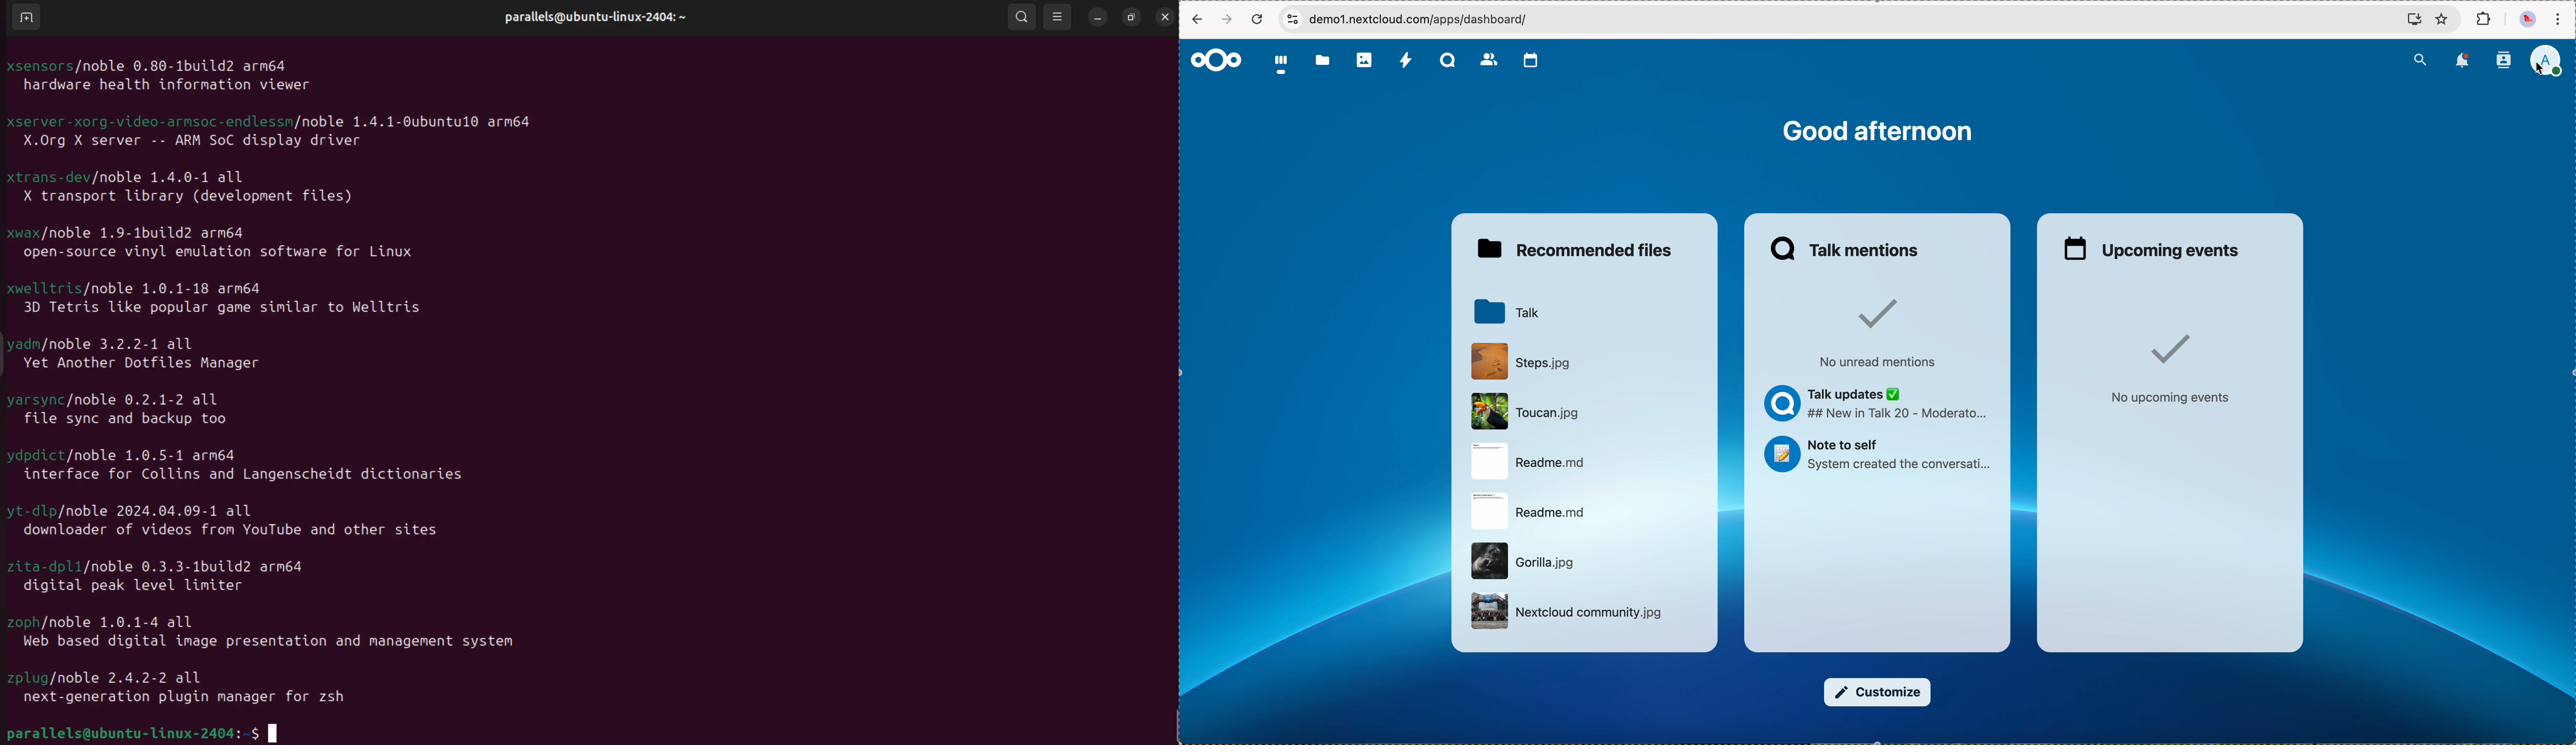 The width and height of the screenshot is (2576, 756). I want to click on files, so click(1323, 62).